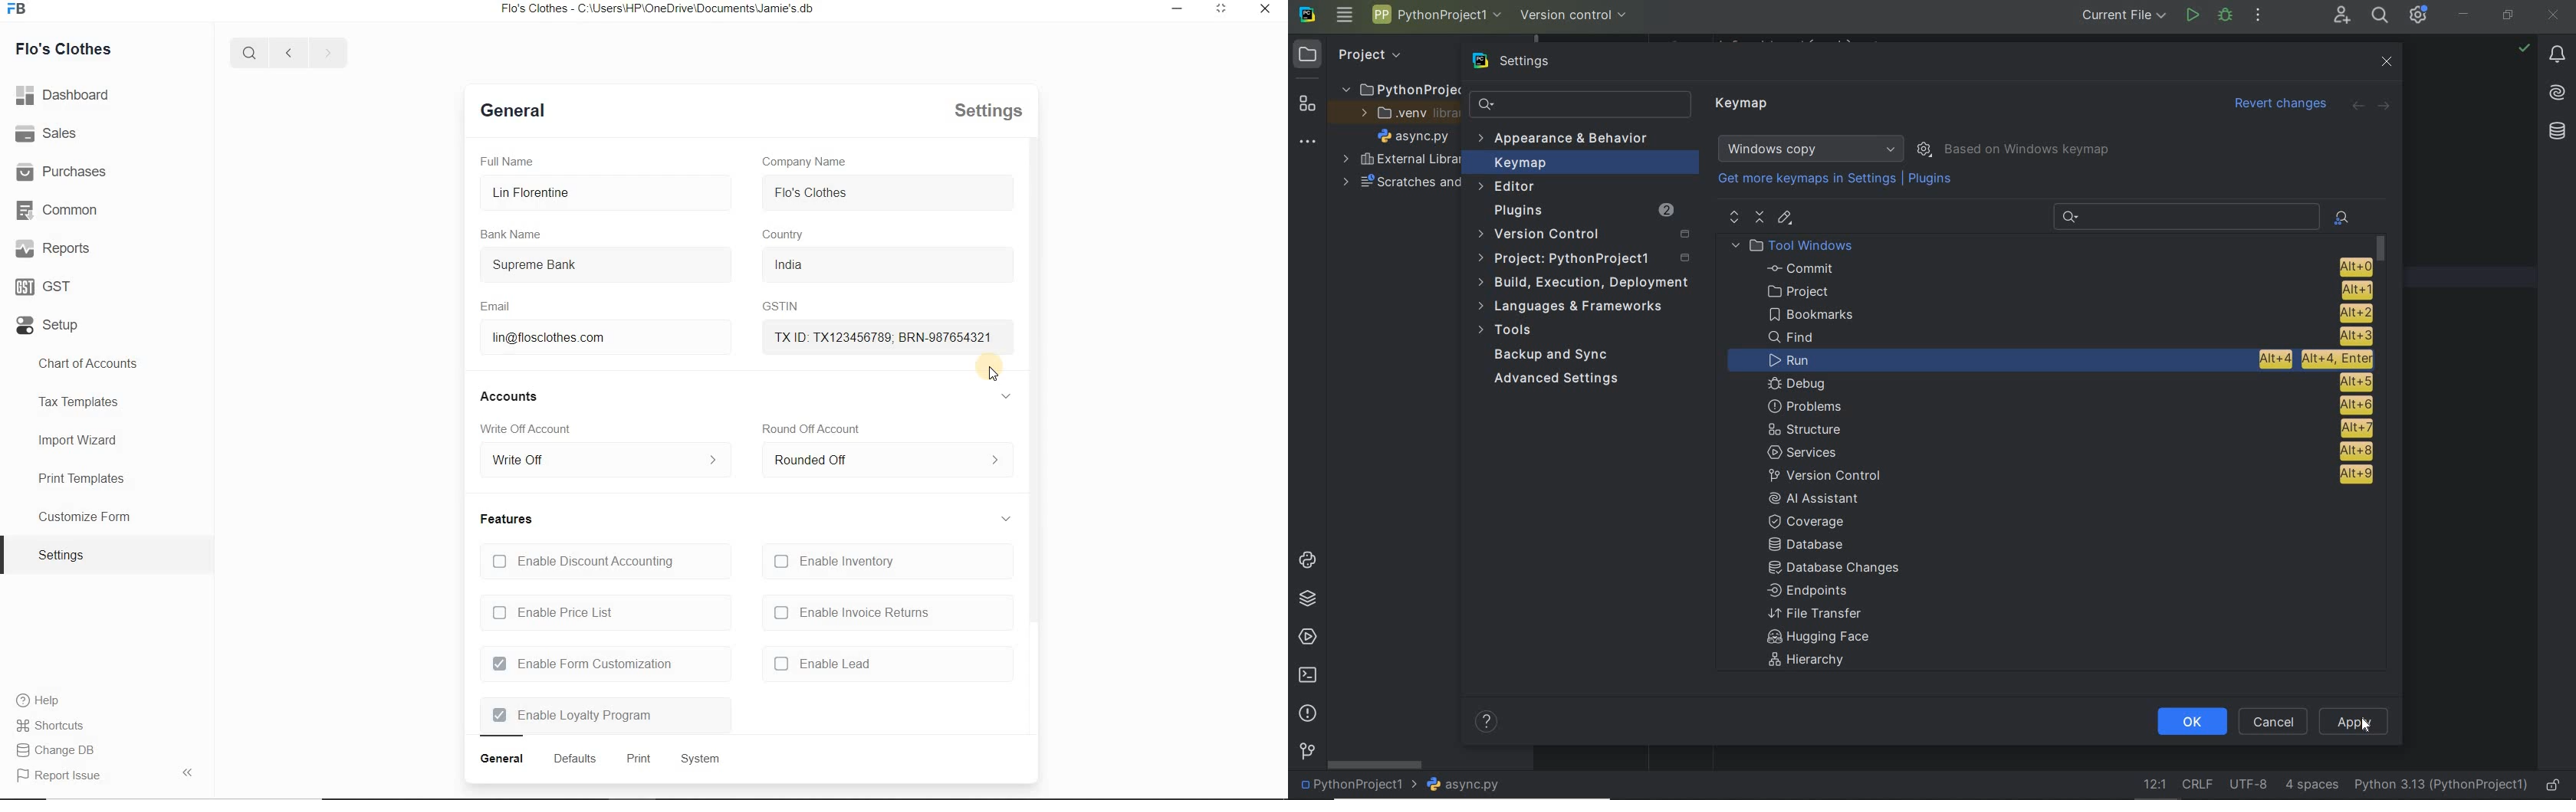 The width and height of the screenshot is (2576, 812). Describe the element at coordinates (530, 431) in the screenshot. I see `Write Off account` at that location.